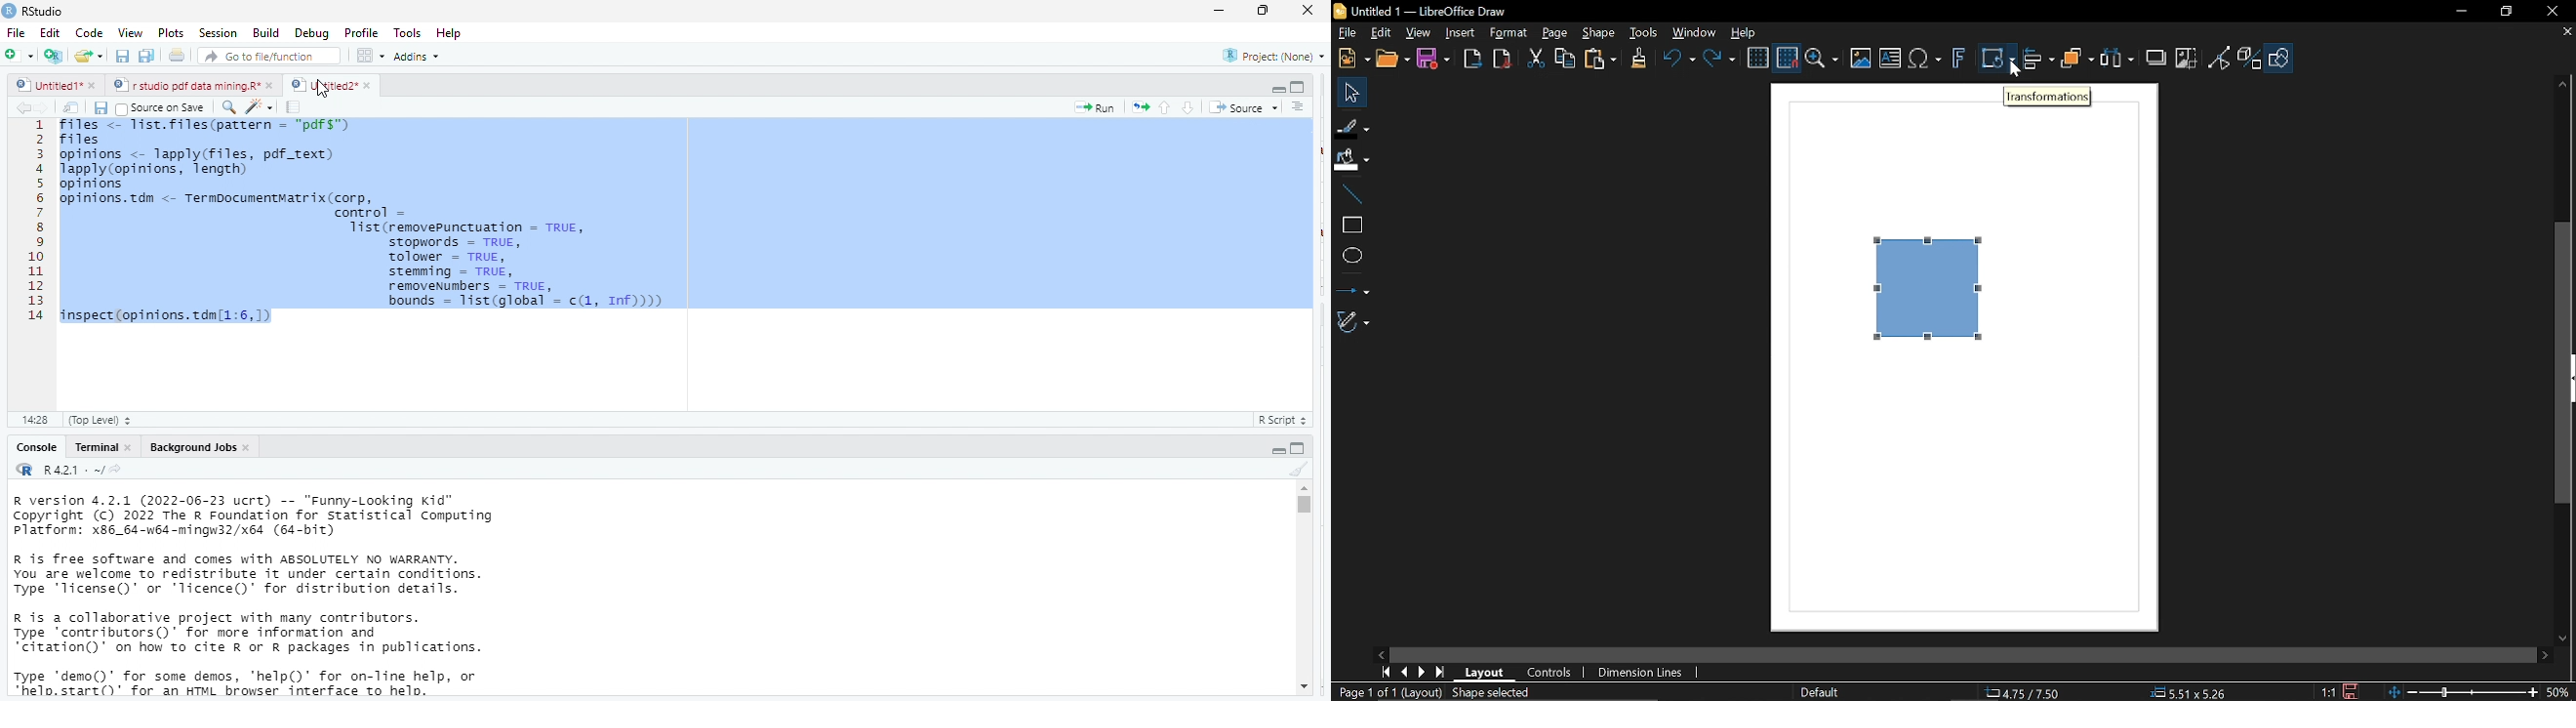  Describe the element at coordinates (1636, 59) in the screenshot. I see `Clone` at that location.